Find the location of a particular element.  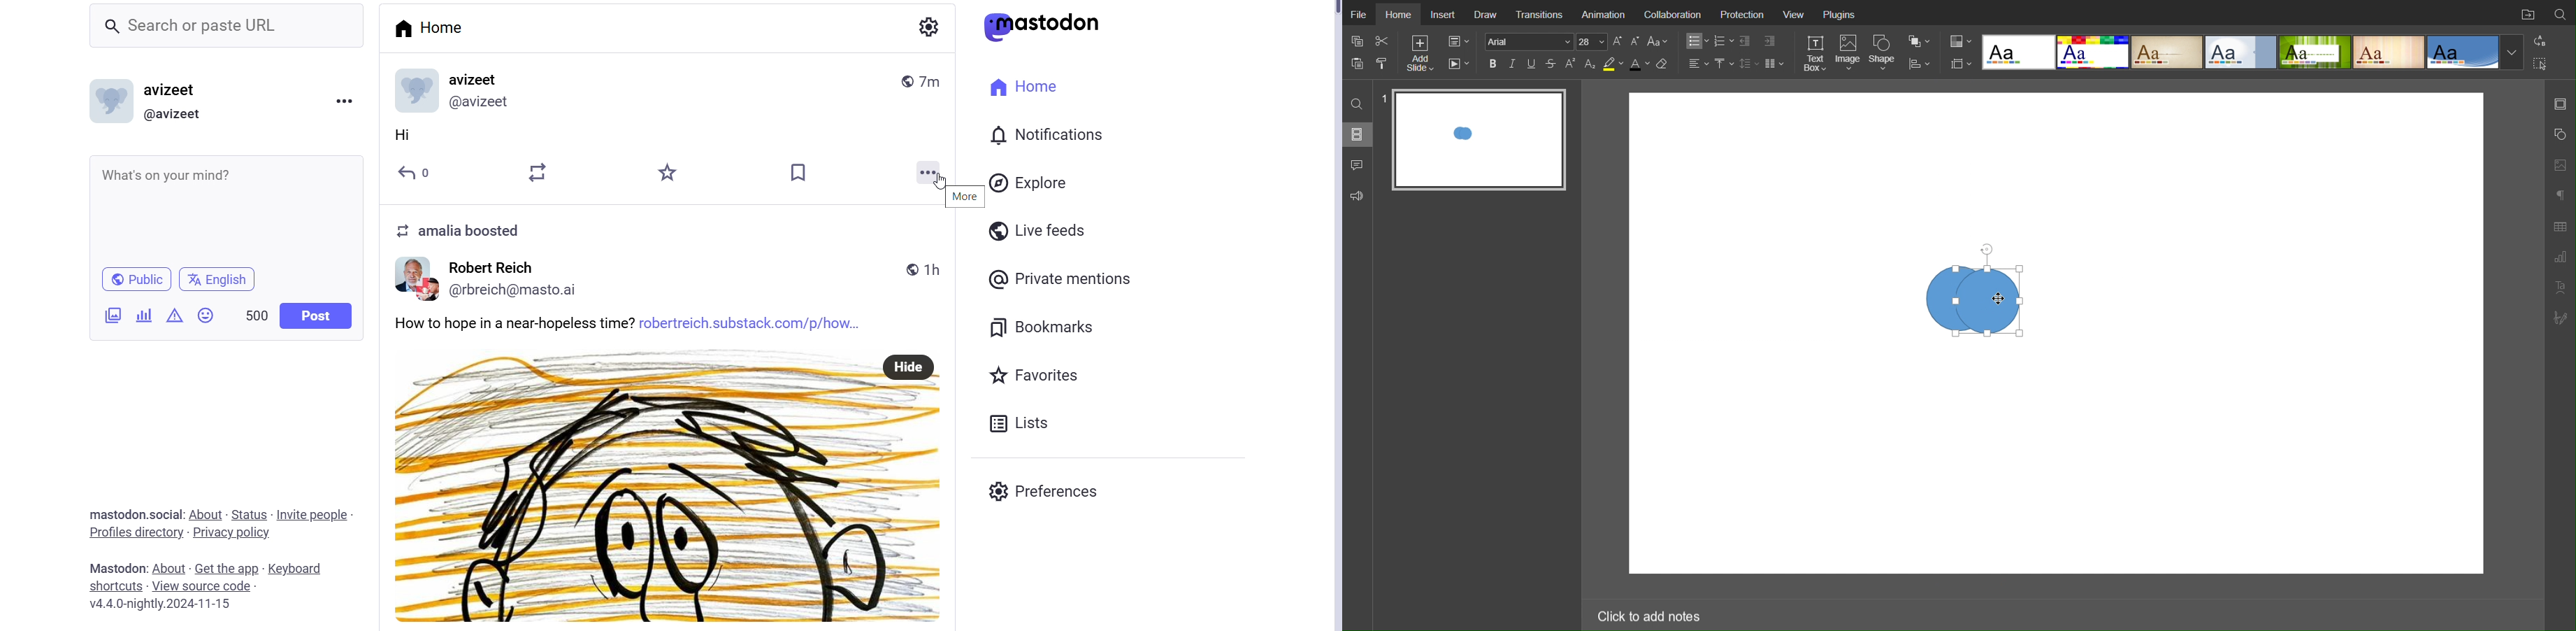

Text is located at coordinates (135, 515).